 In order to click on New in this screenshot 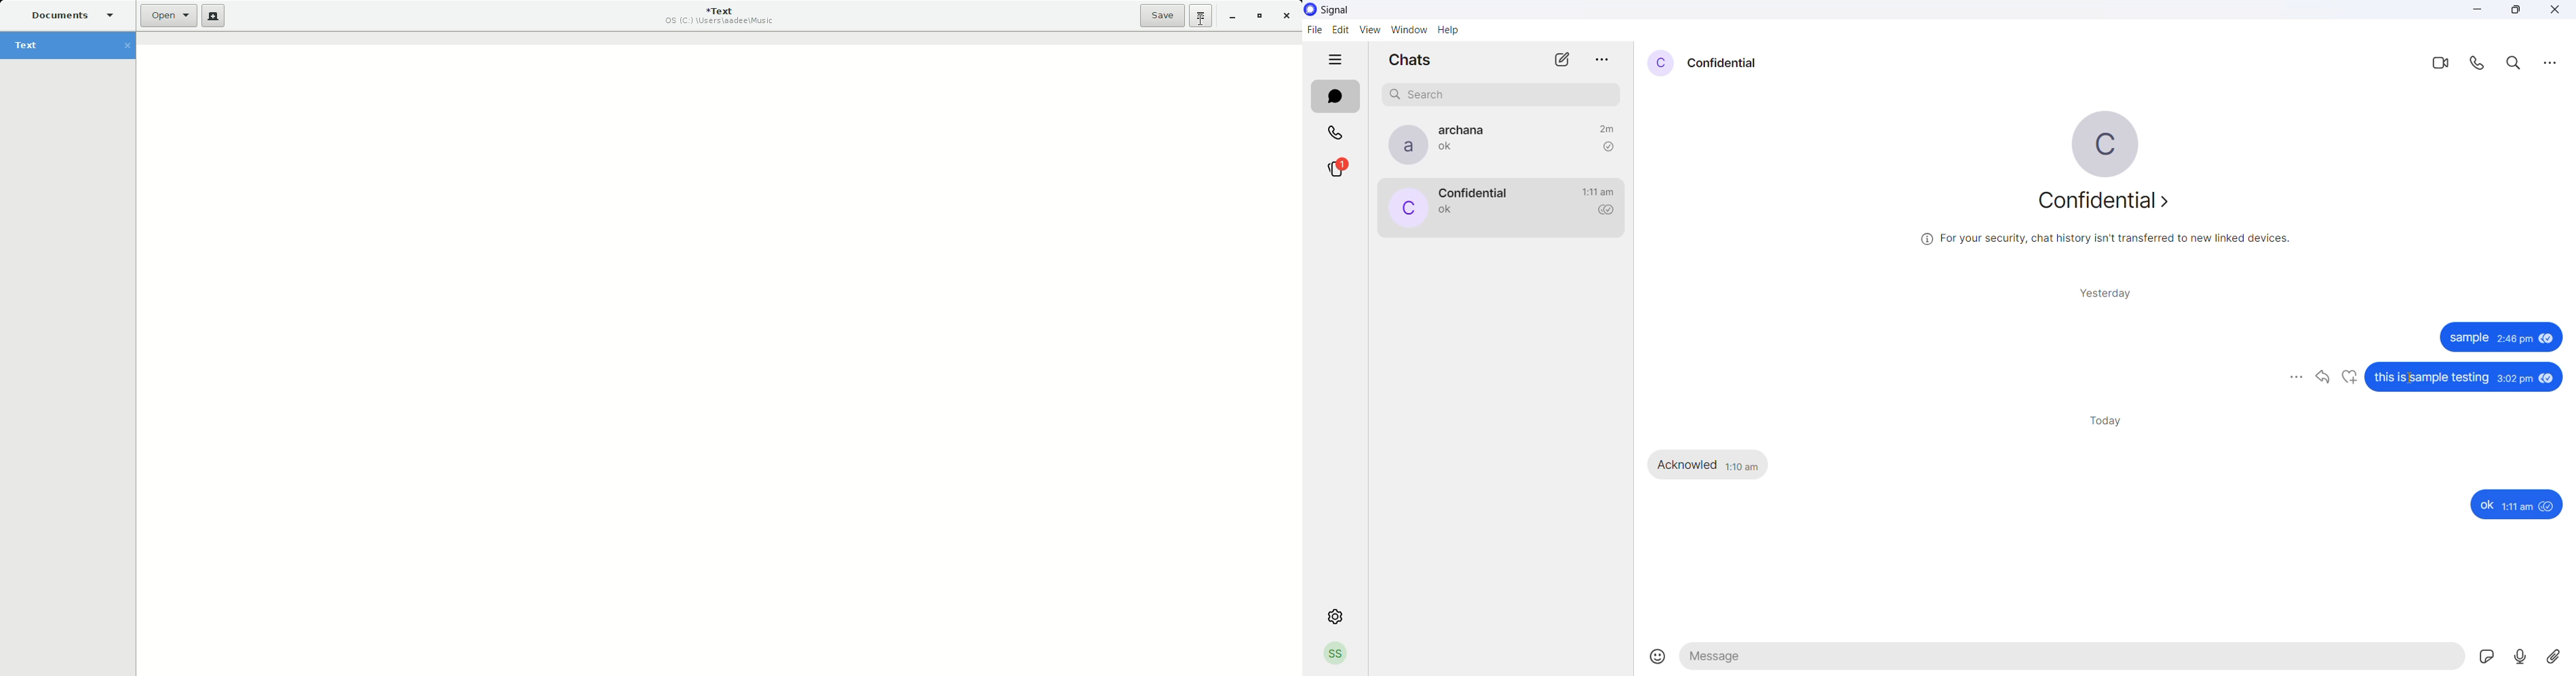, I will do `click(214, 16)`.